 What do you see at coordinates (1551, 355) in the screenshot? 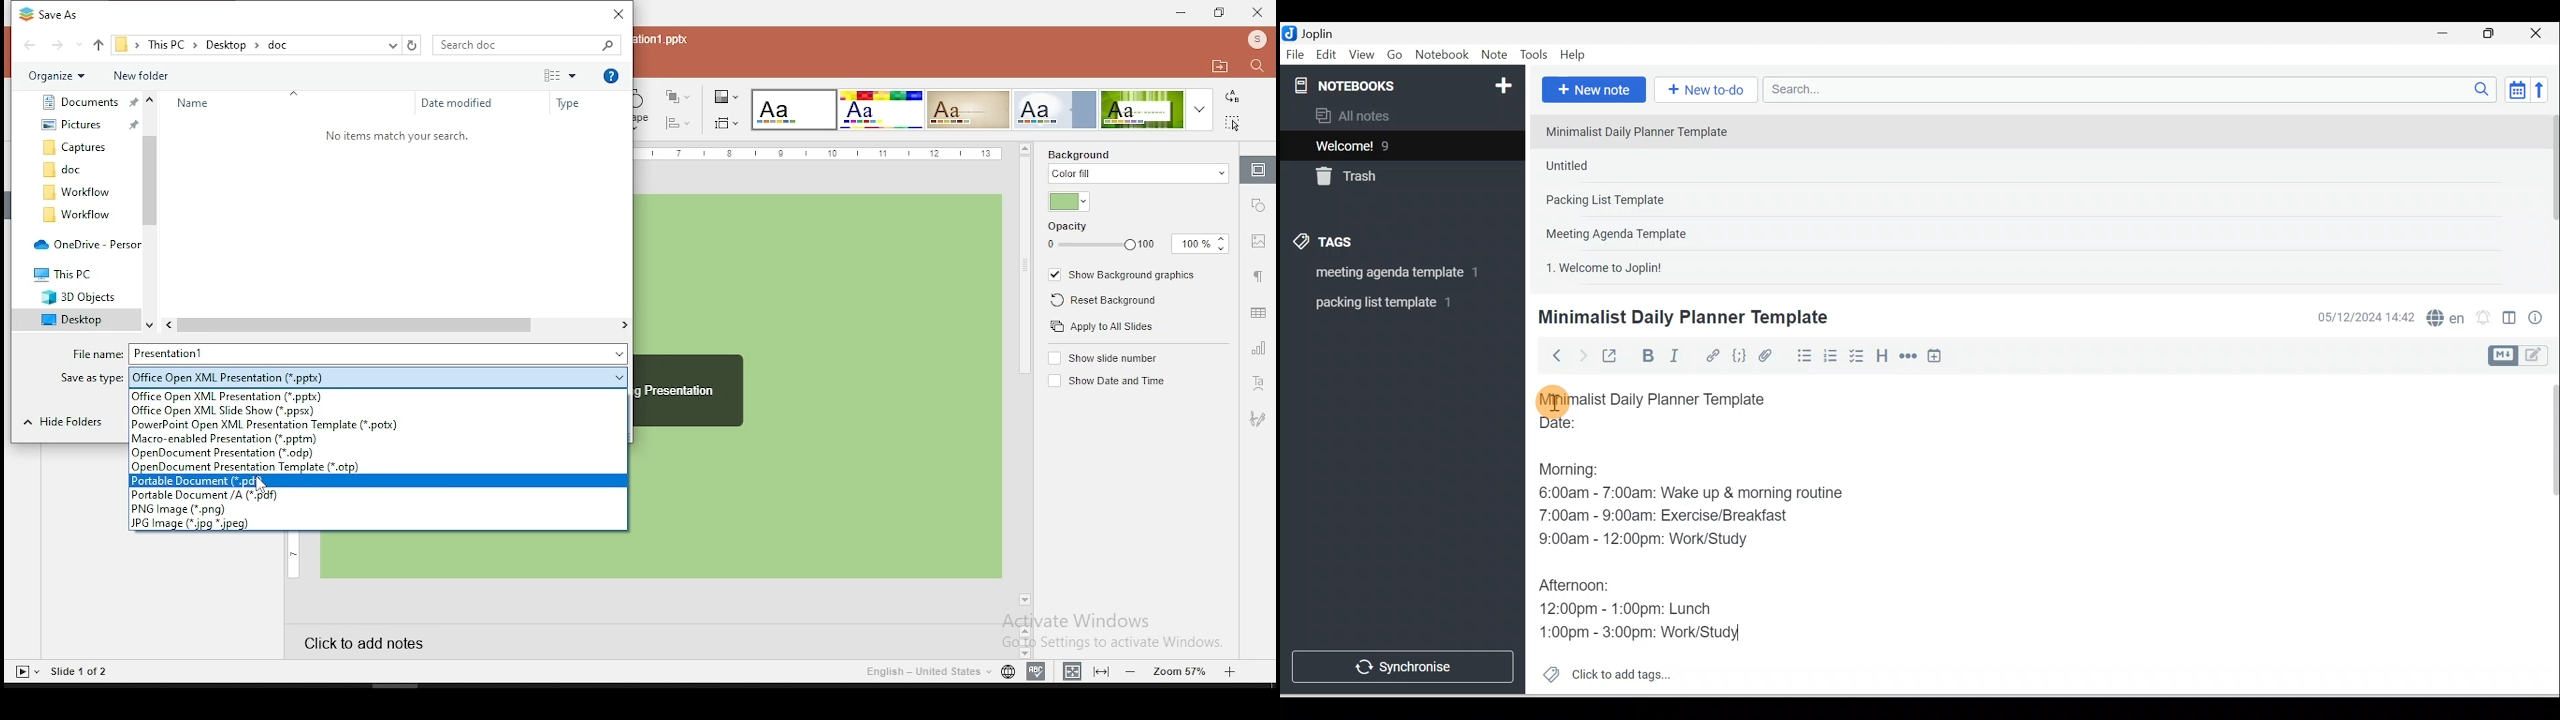
I see `Back` at bounding box center [1551, 355].